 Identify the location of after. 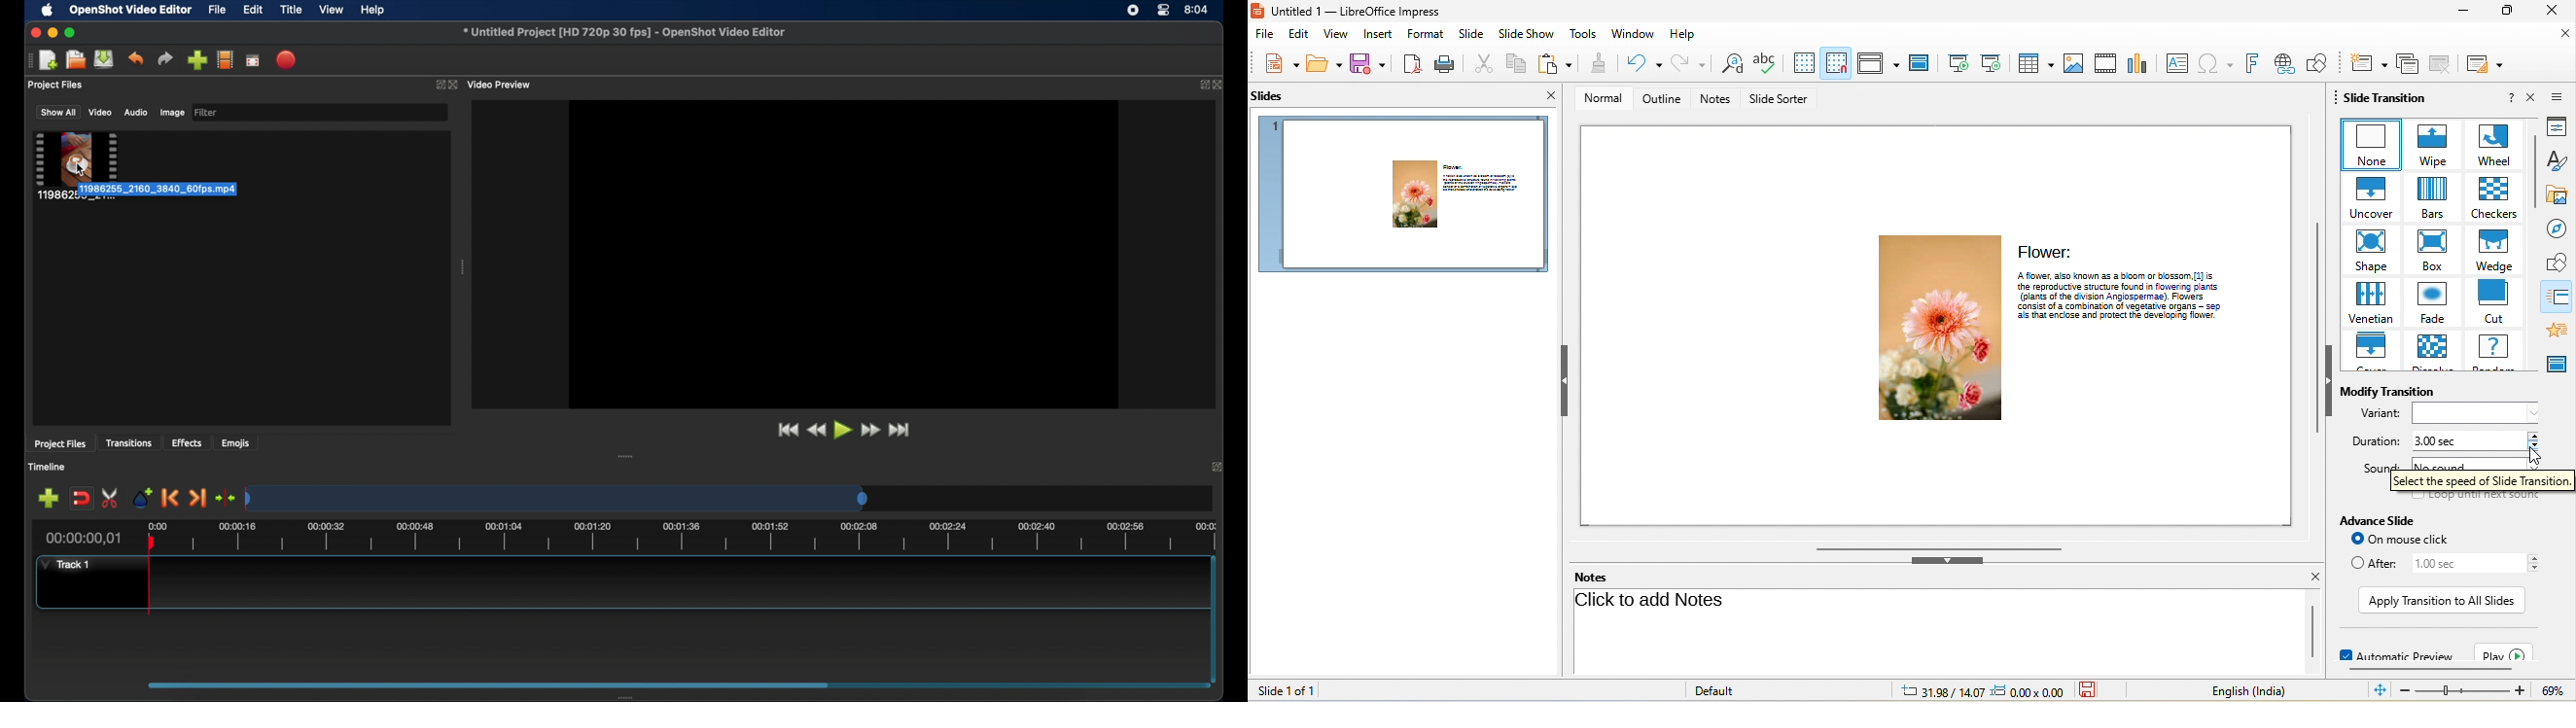
(2371, 563).